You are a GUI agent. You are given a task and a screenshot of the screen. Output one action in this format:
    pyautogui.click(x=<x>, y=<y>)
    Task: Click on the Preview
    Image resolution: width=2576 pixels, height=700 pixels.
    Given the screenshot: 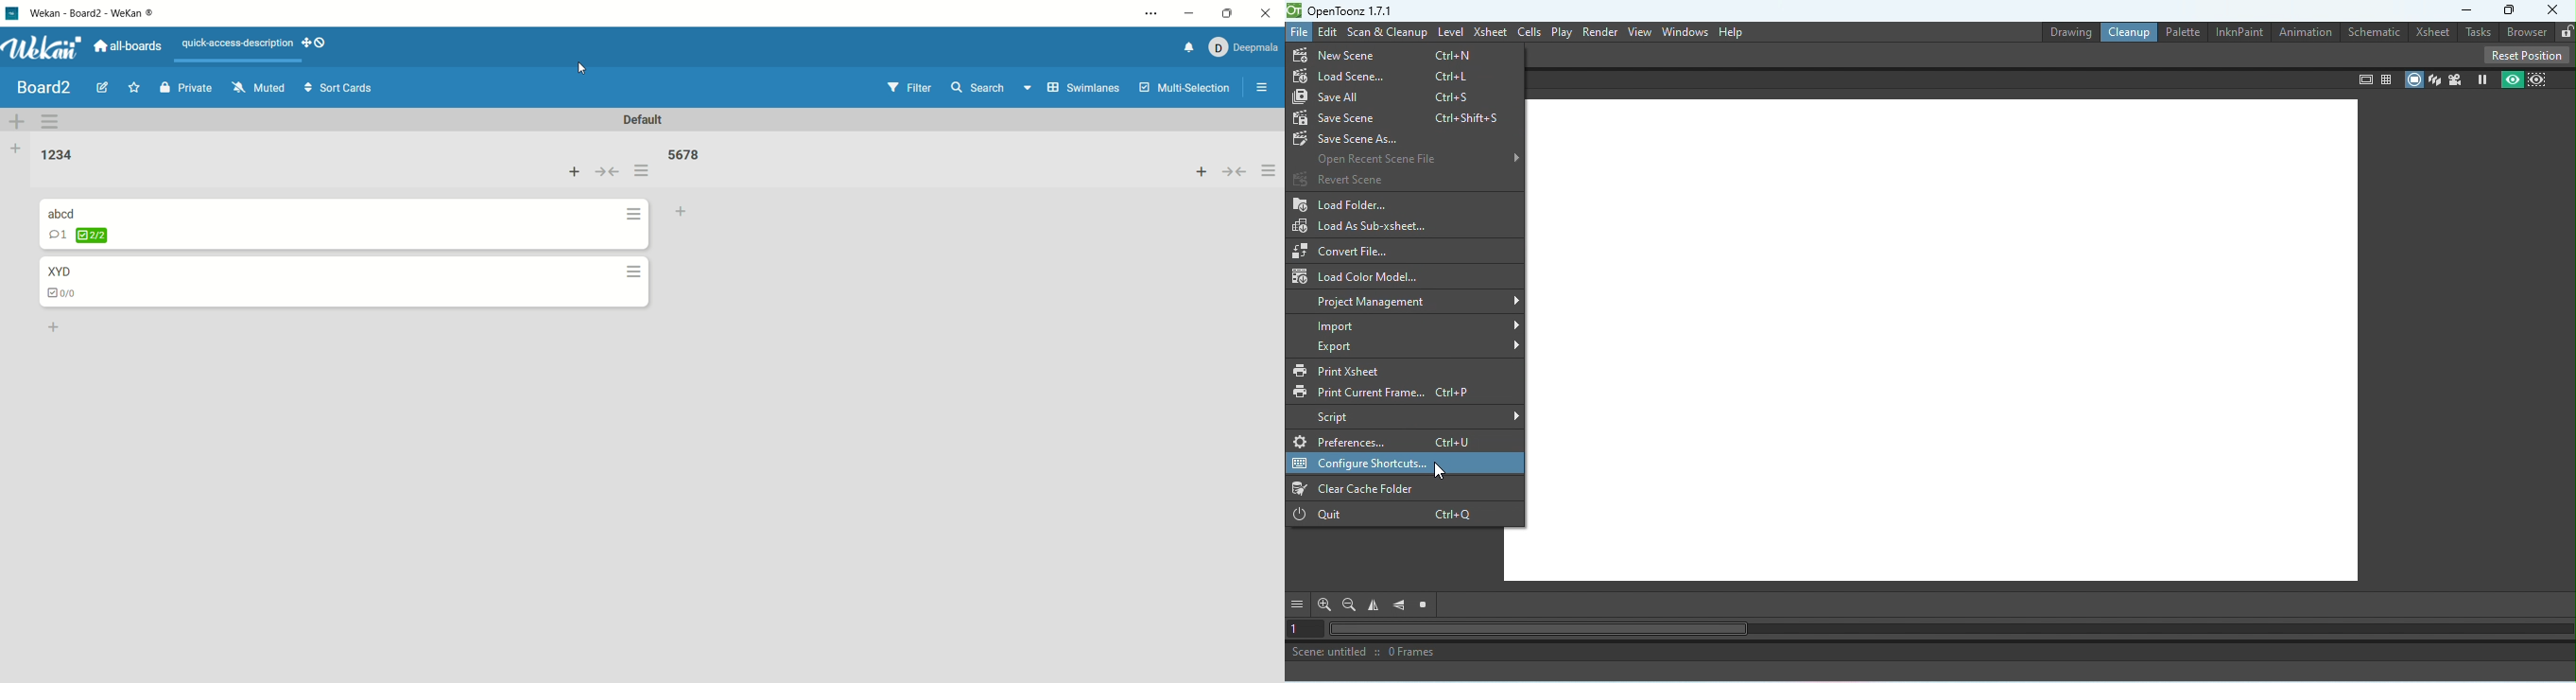 What is the action you would take?
    pyautogui.click(x=2510, y=80)
    